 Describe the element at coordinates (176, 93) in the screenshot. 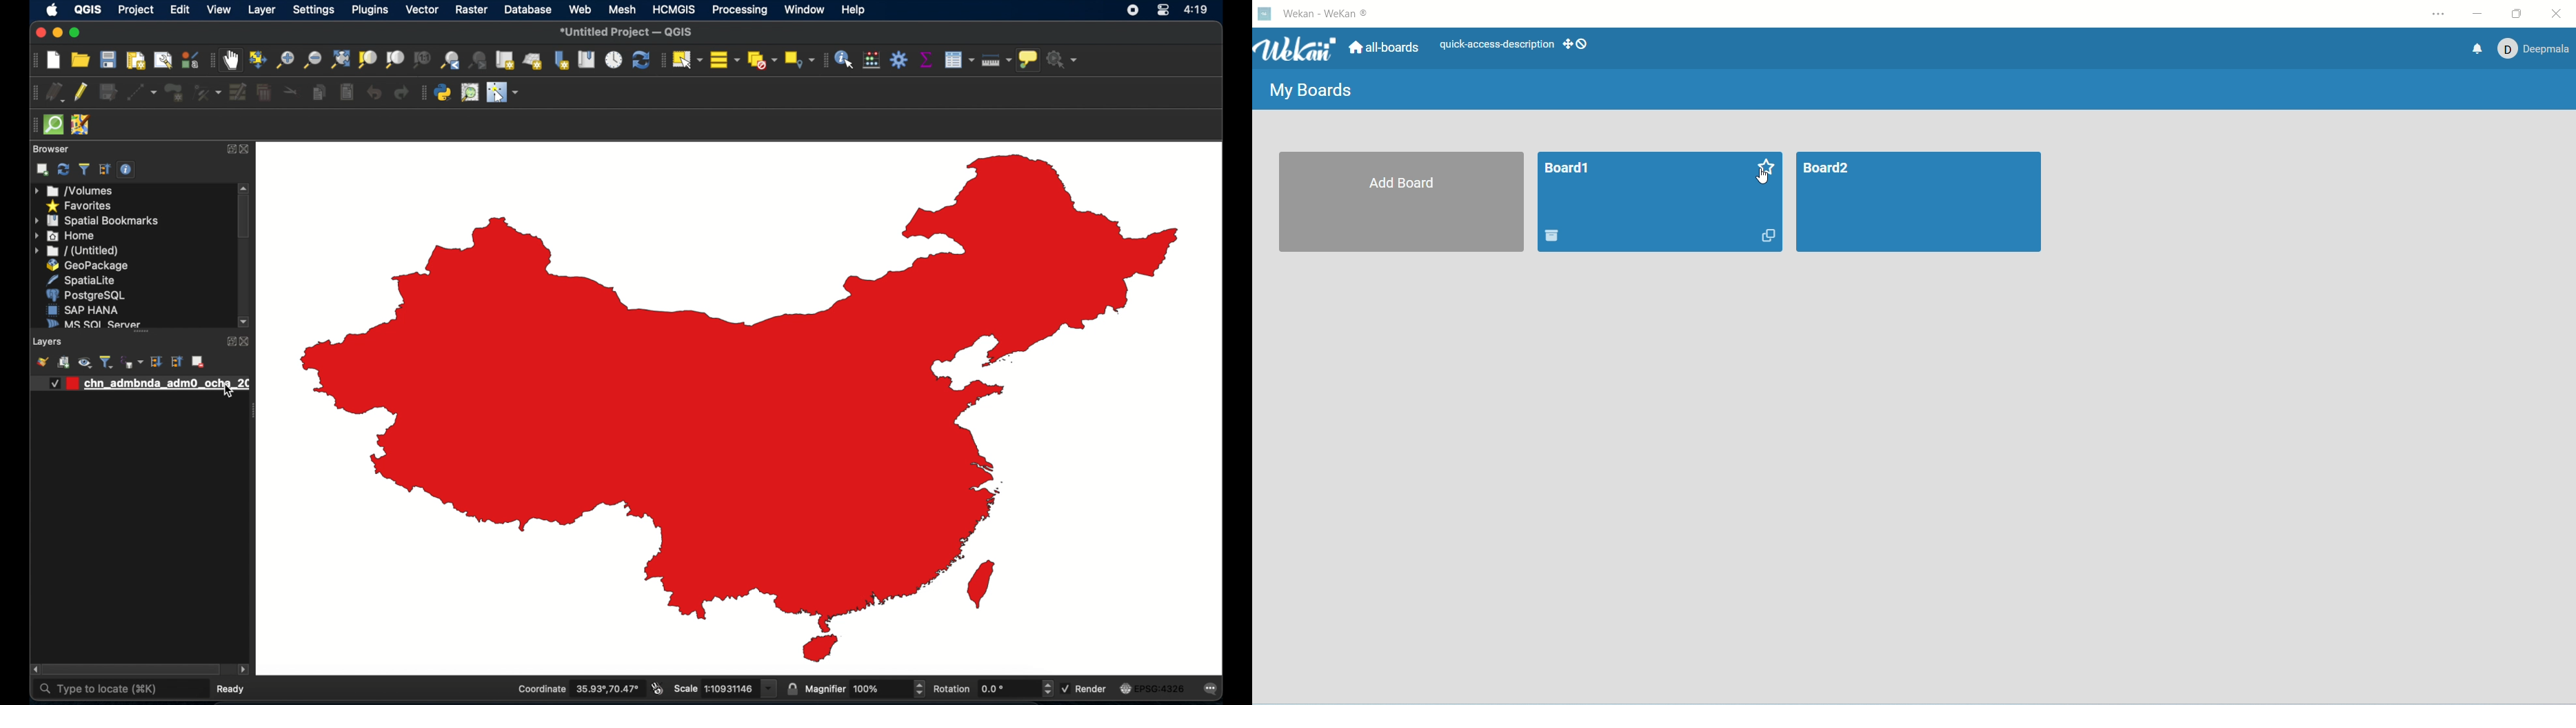

I see `add polygon feature` at that location.